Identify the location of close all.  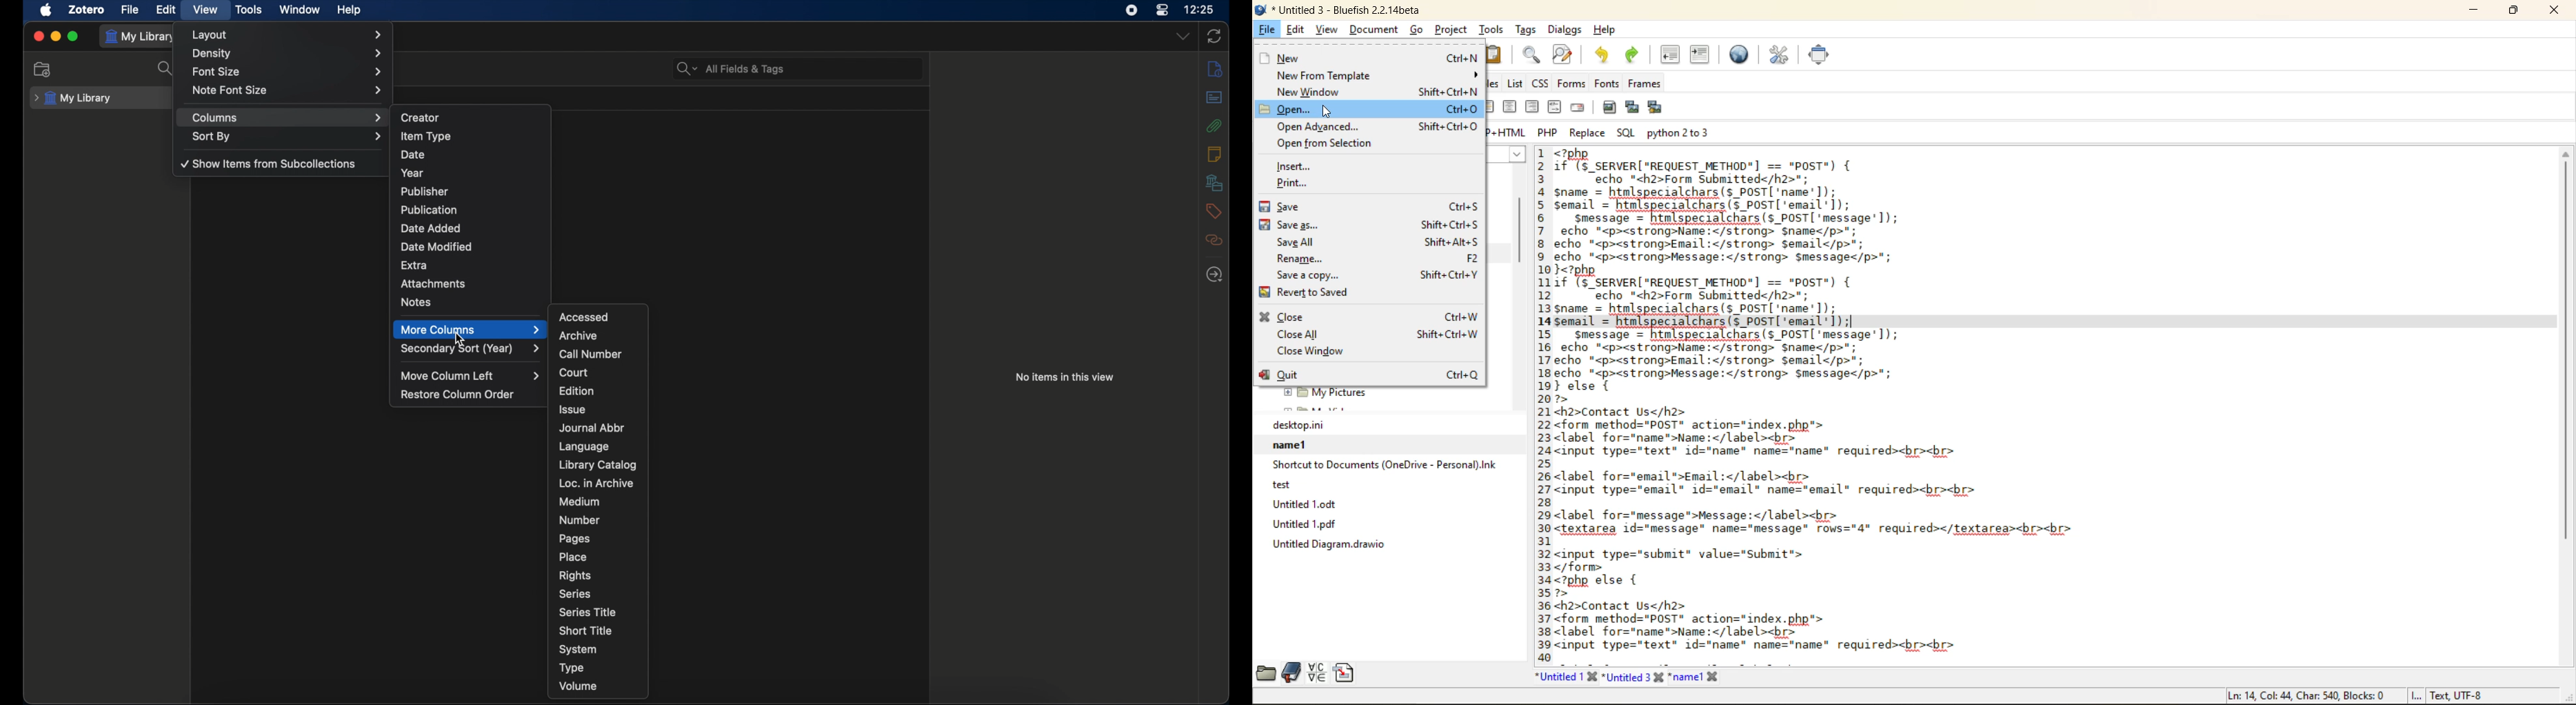
(1371, 334).